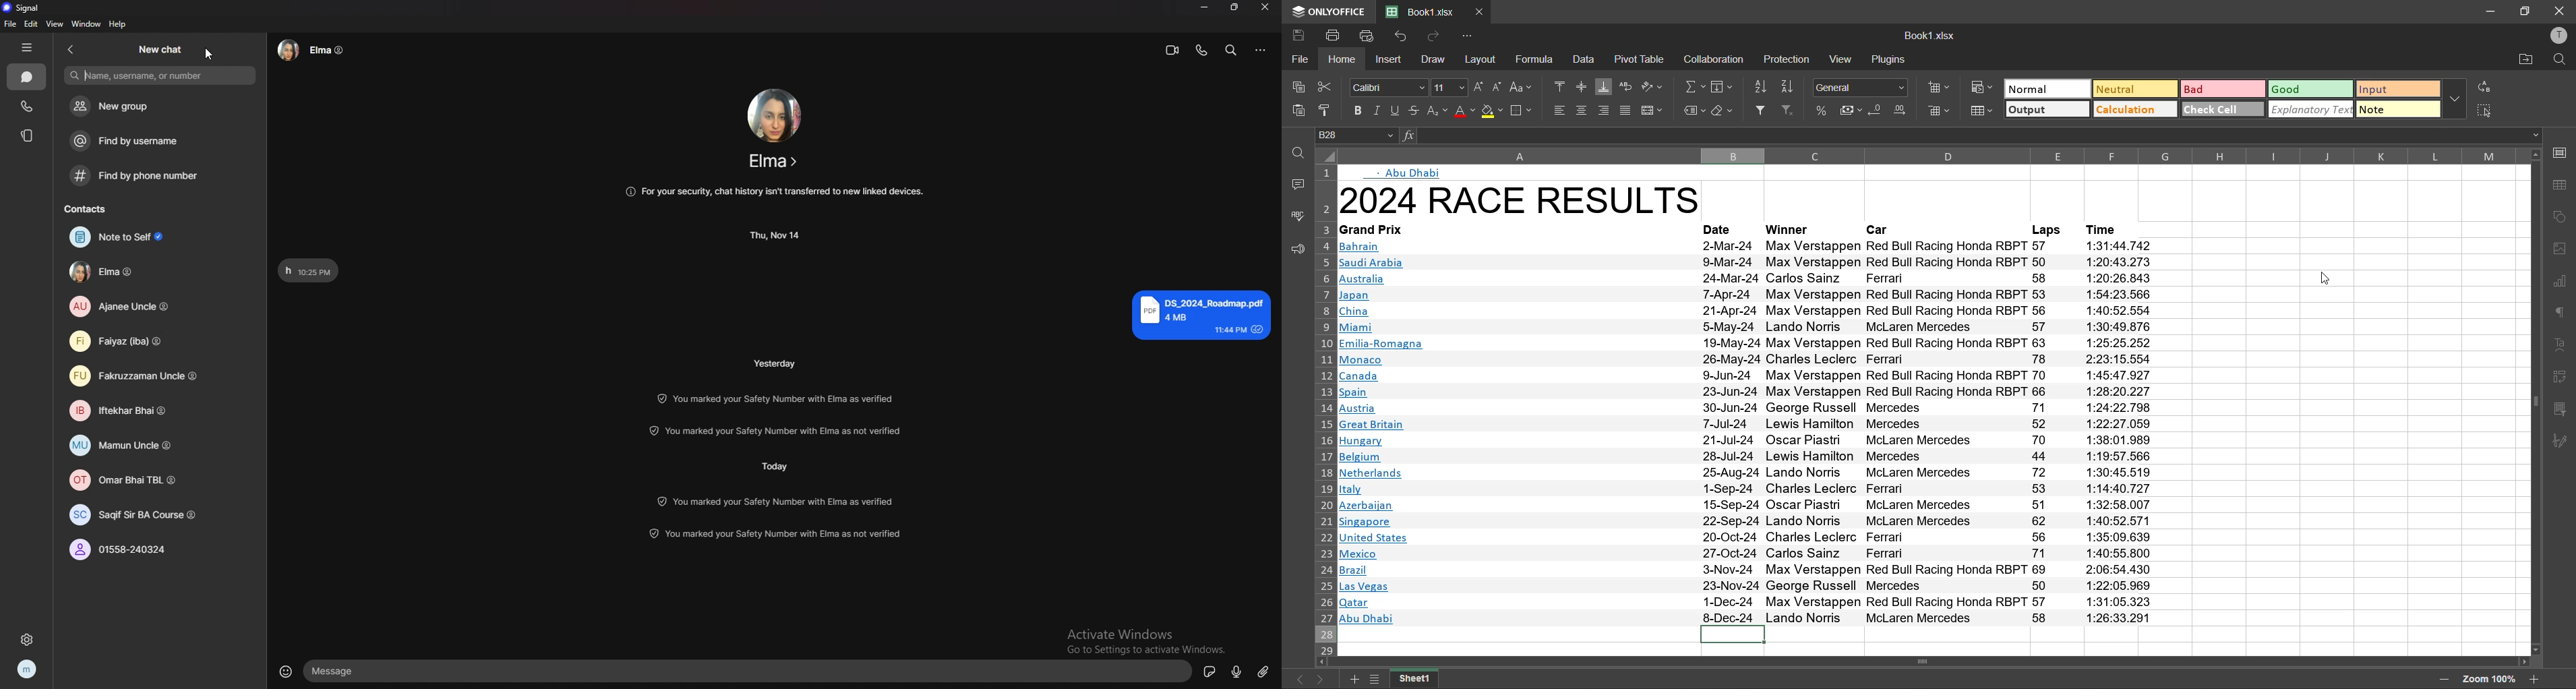 Image resolution: width=2576 pixels, height=700 pixels. I want to click on merge and center, so click(1654, 112).